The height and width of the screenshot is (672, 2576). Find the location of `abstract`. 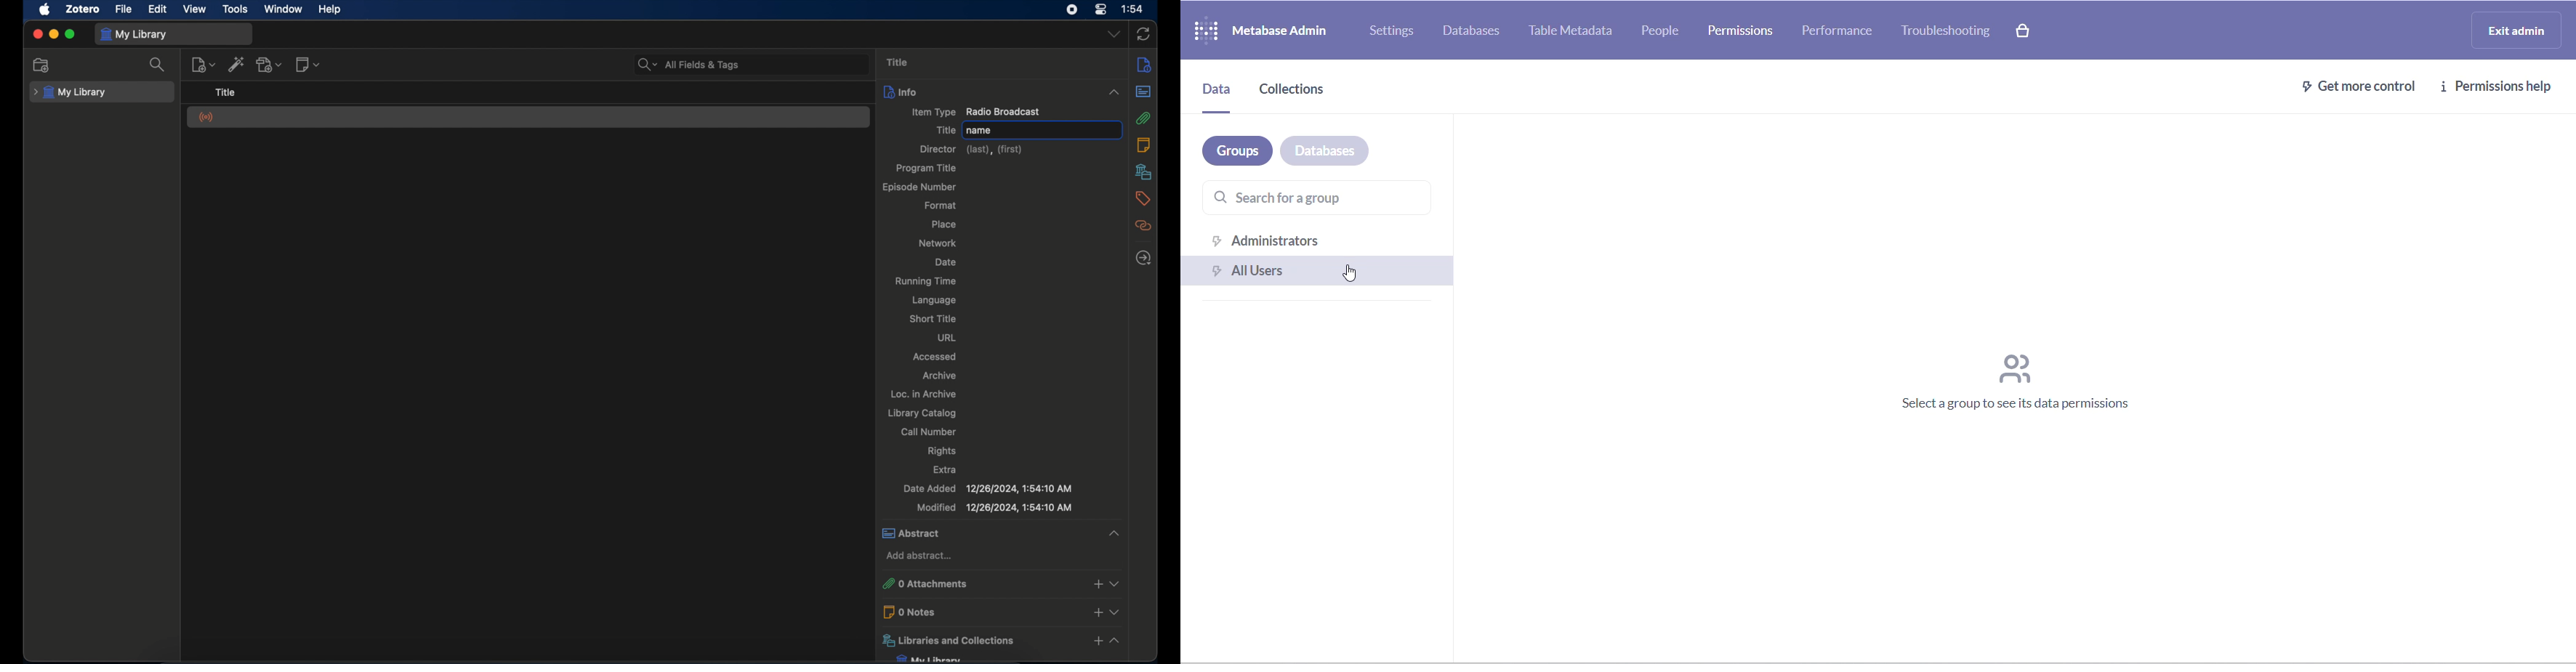

abstract is located at coordinates (1145, 92).